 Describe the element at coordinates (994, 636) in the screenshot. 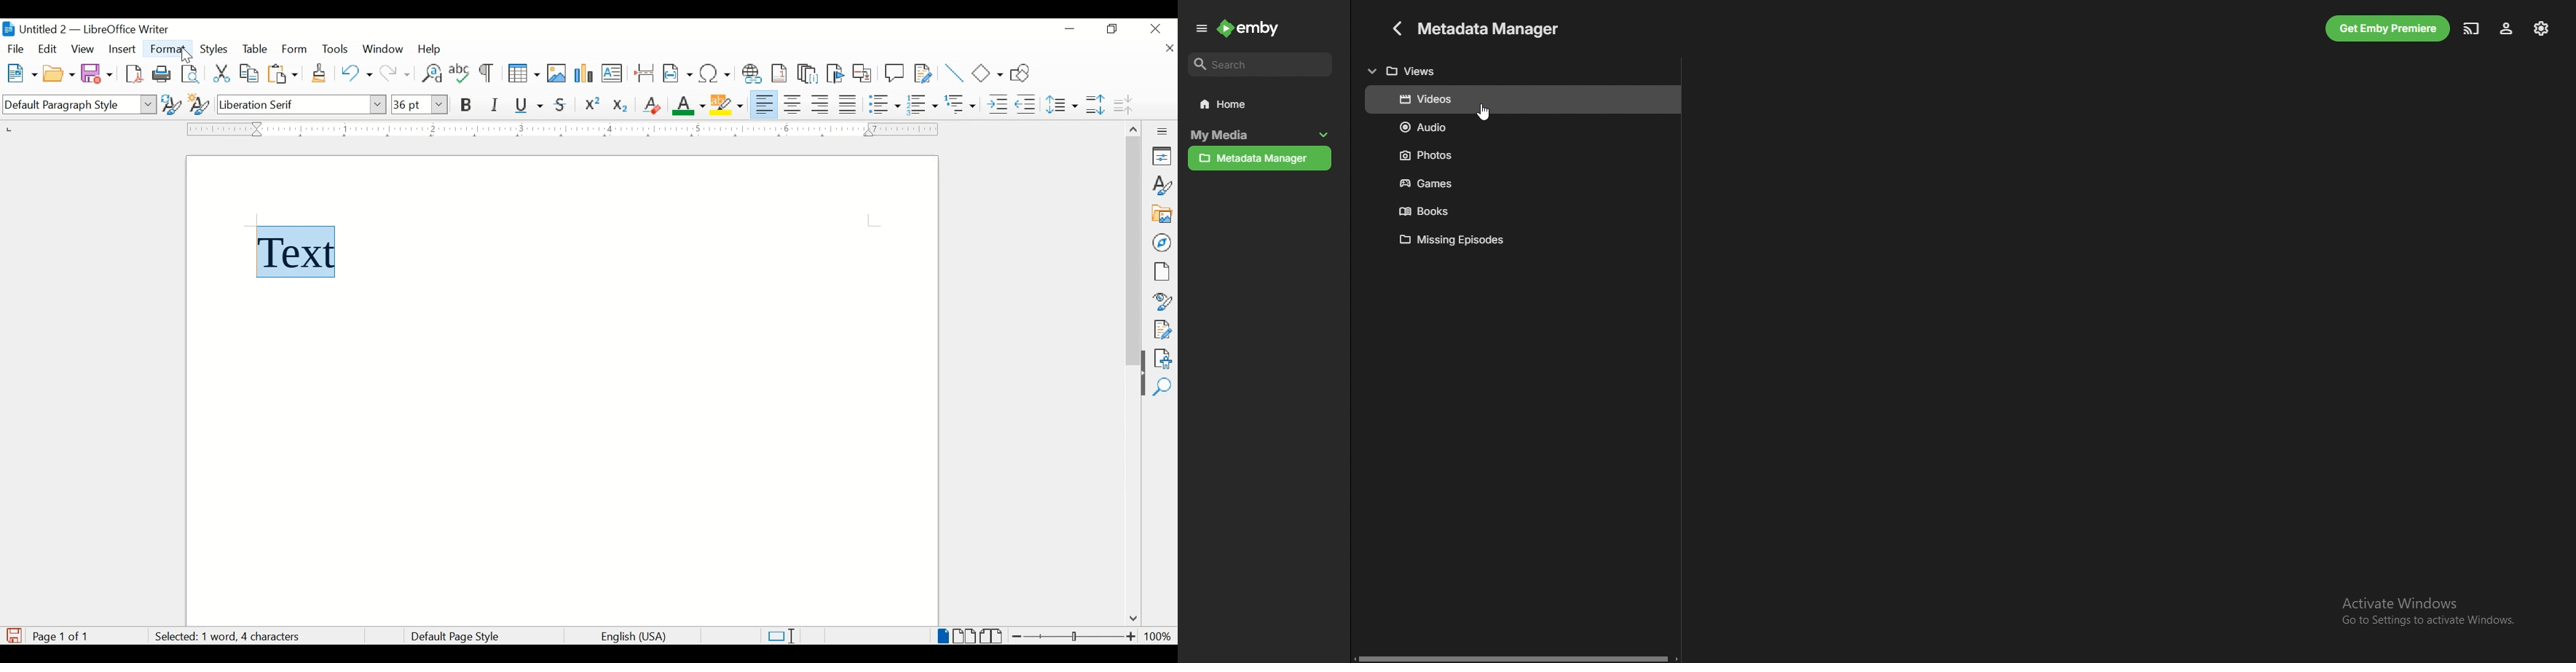

I see `book view` at that location.